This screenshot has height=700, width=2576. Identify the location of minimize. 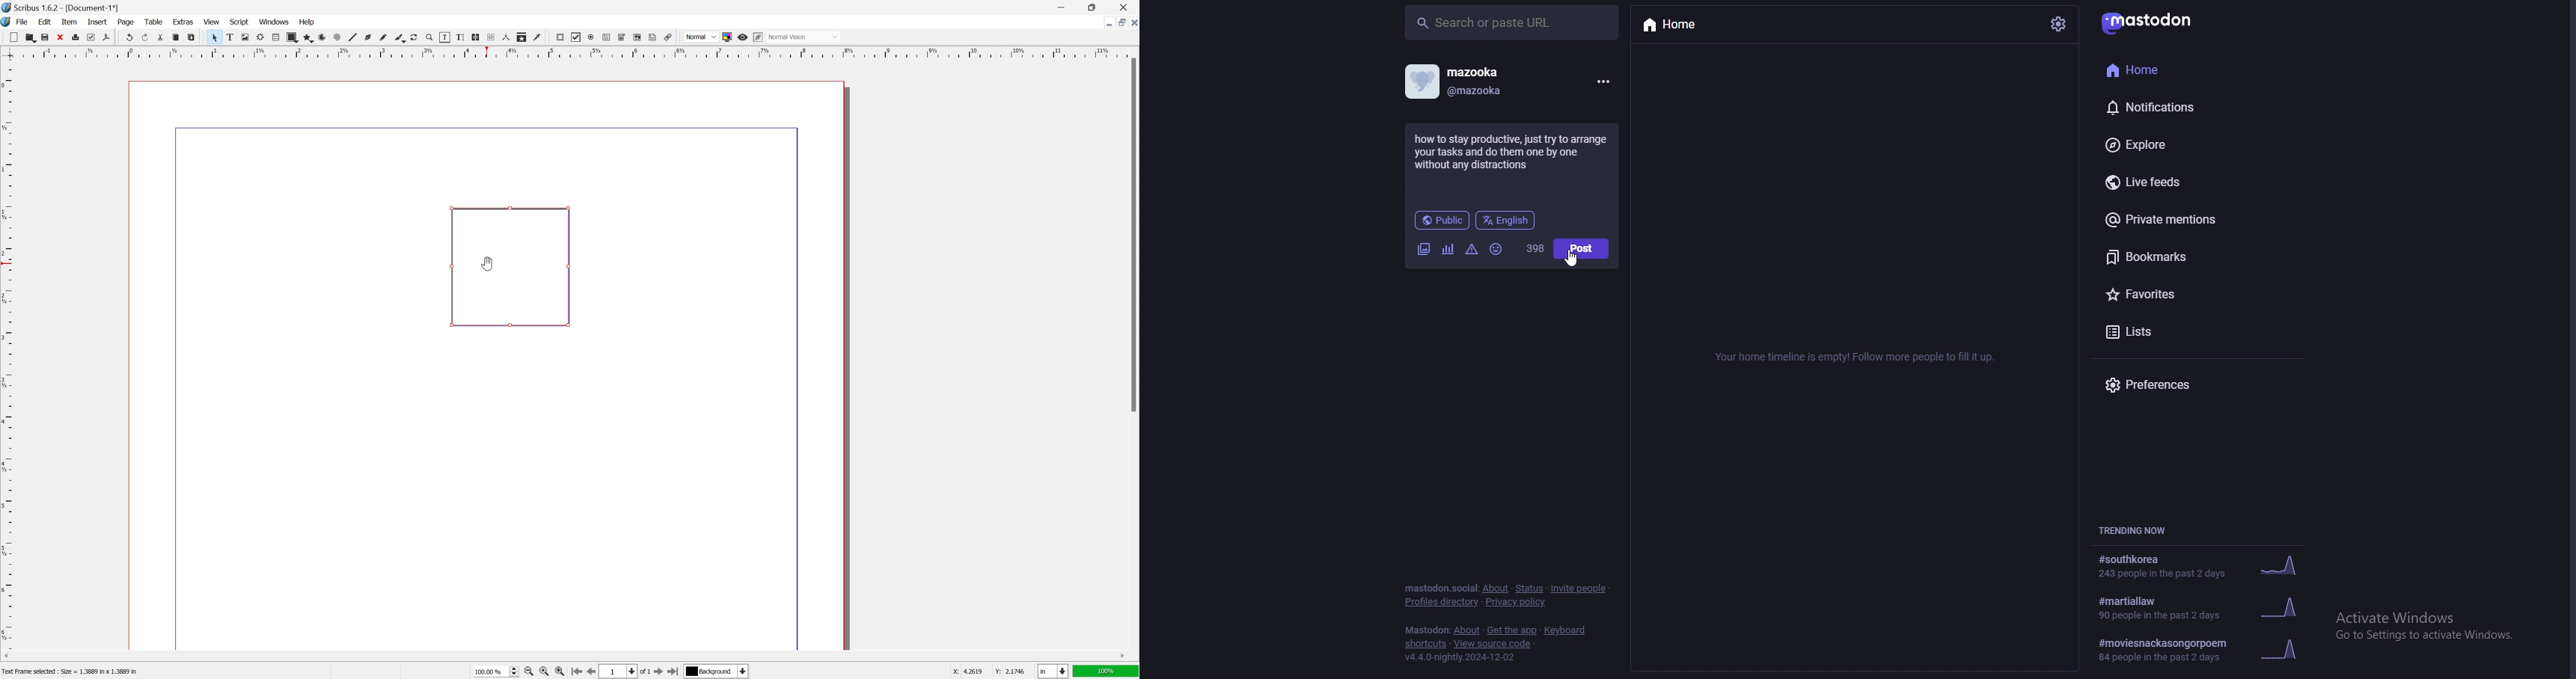
(1106, 23).